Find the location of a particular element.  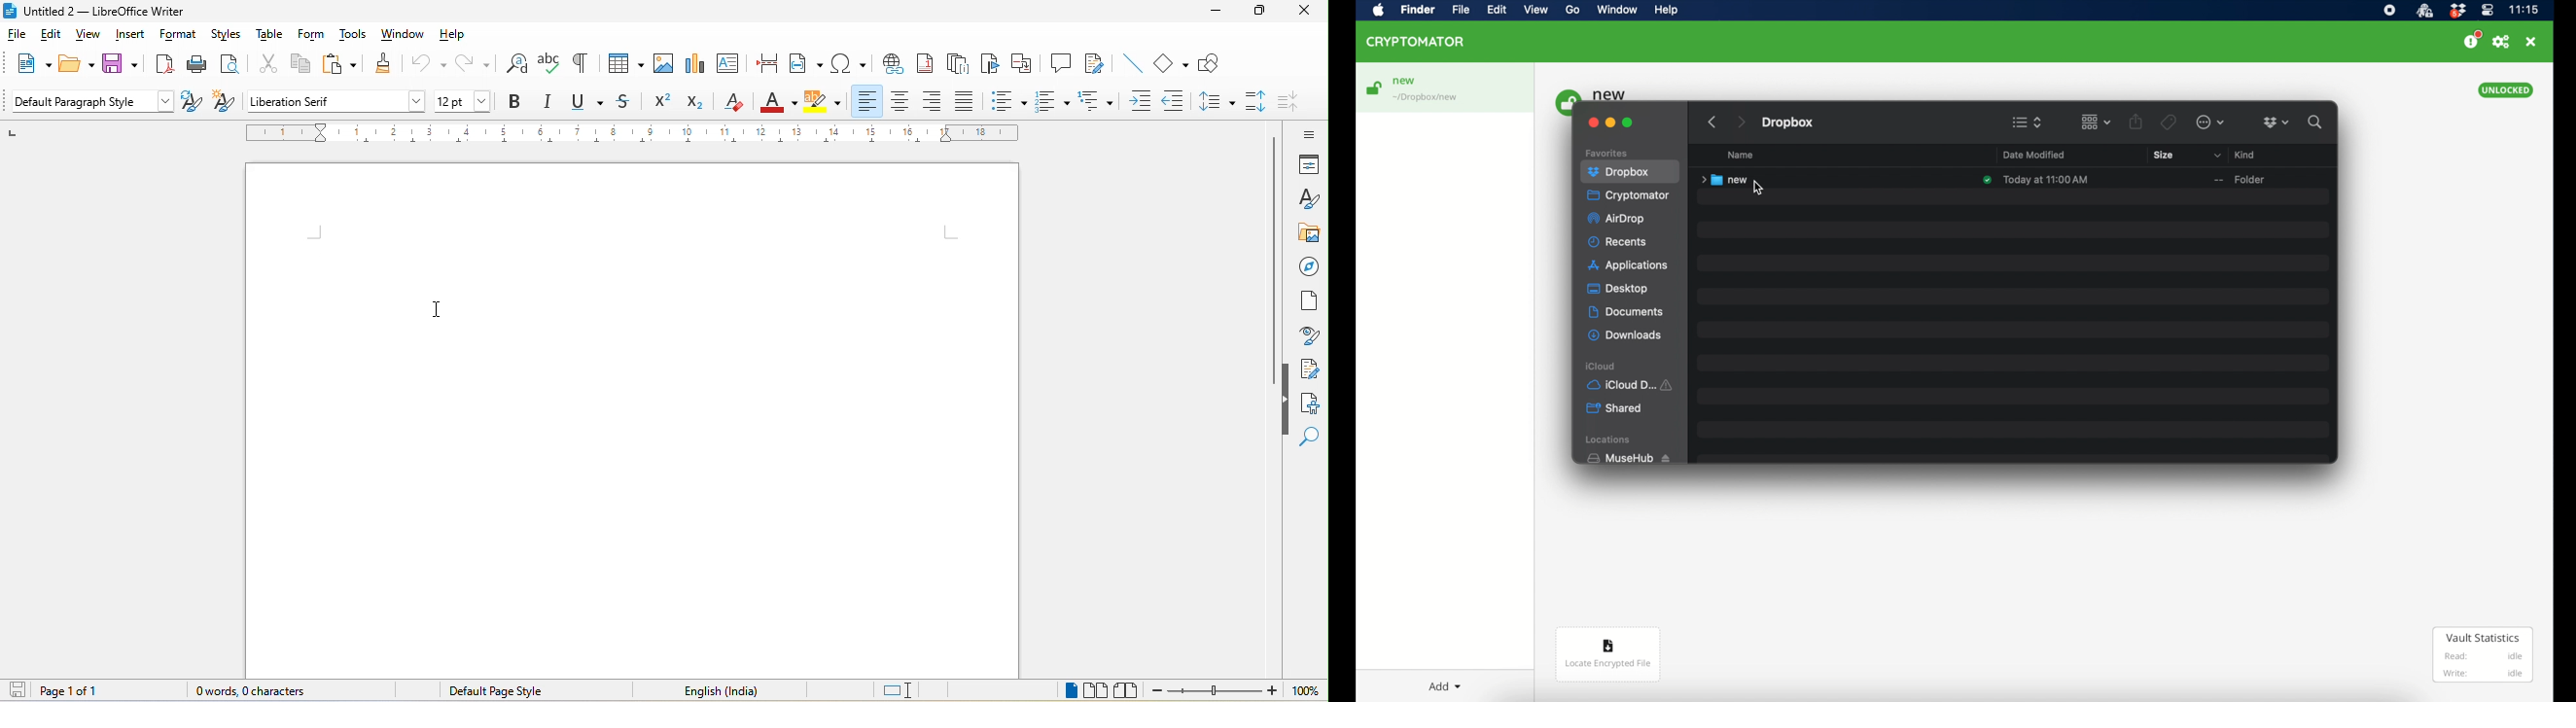

standard selection is located at coordinates (904, 689).